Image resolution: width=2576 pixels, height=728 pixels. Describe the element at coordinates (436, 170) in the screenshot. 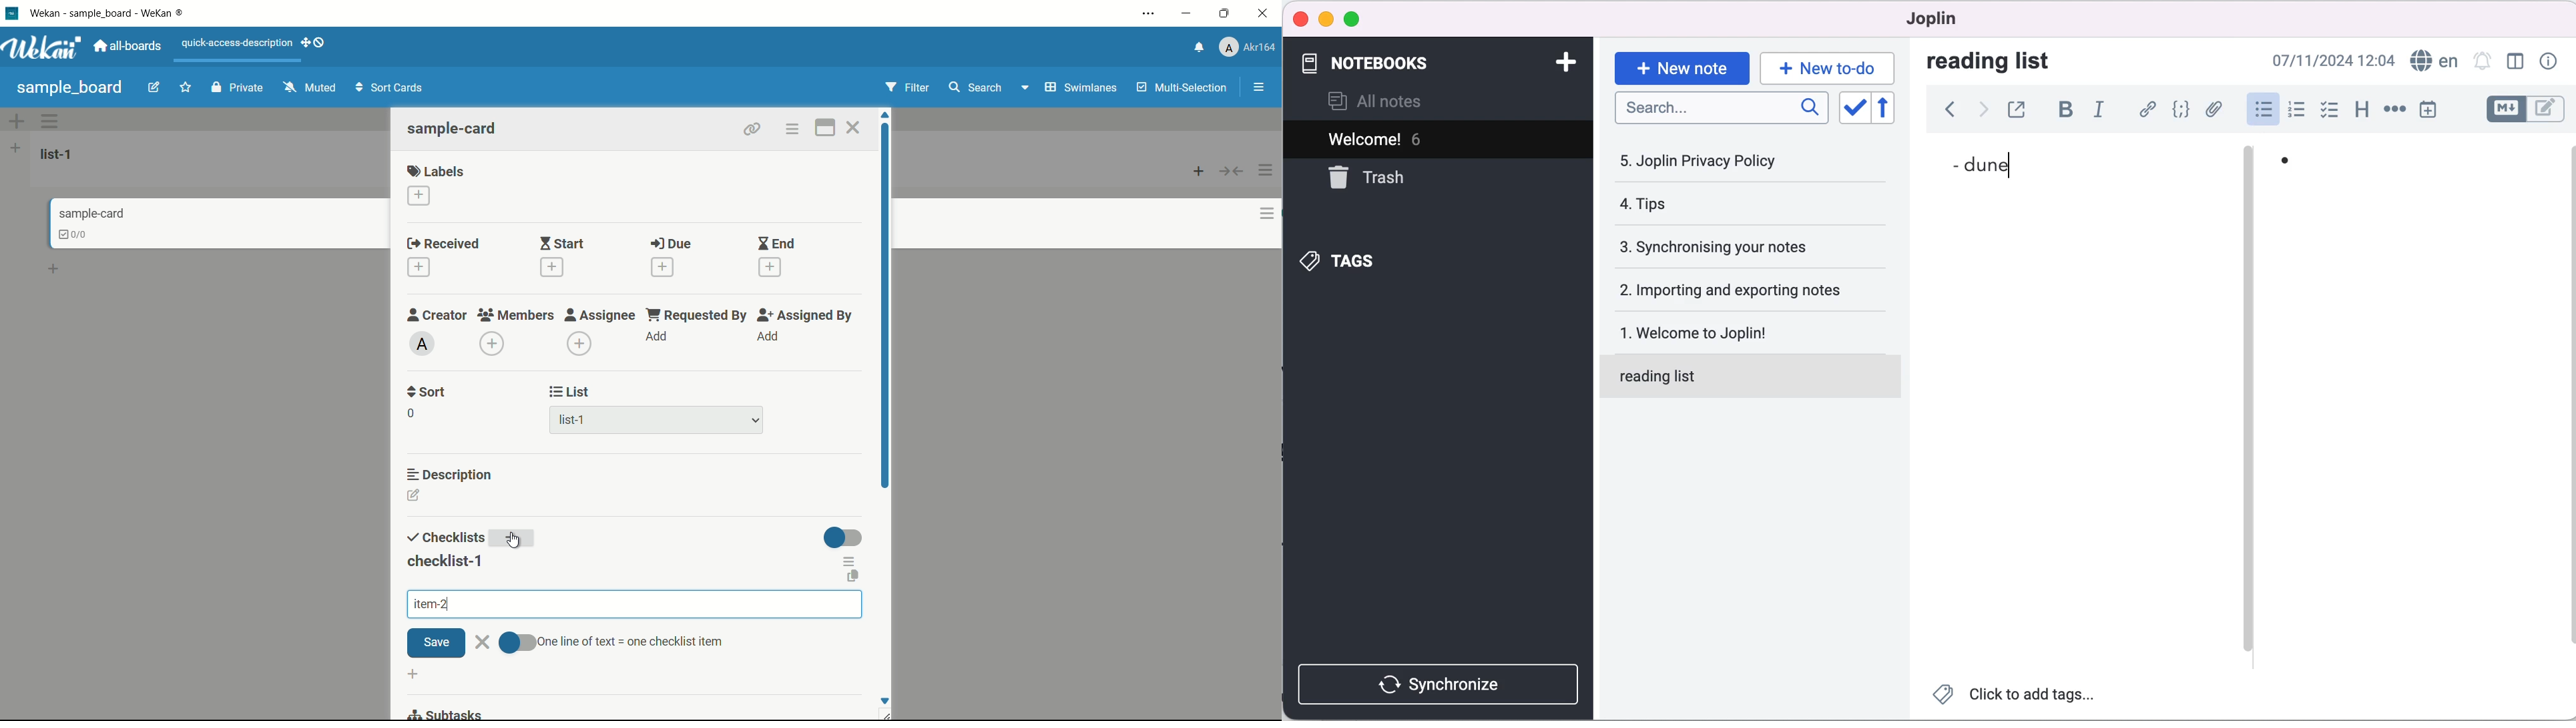

I see `labels` at that location.